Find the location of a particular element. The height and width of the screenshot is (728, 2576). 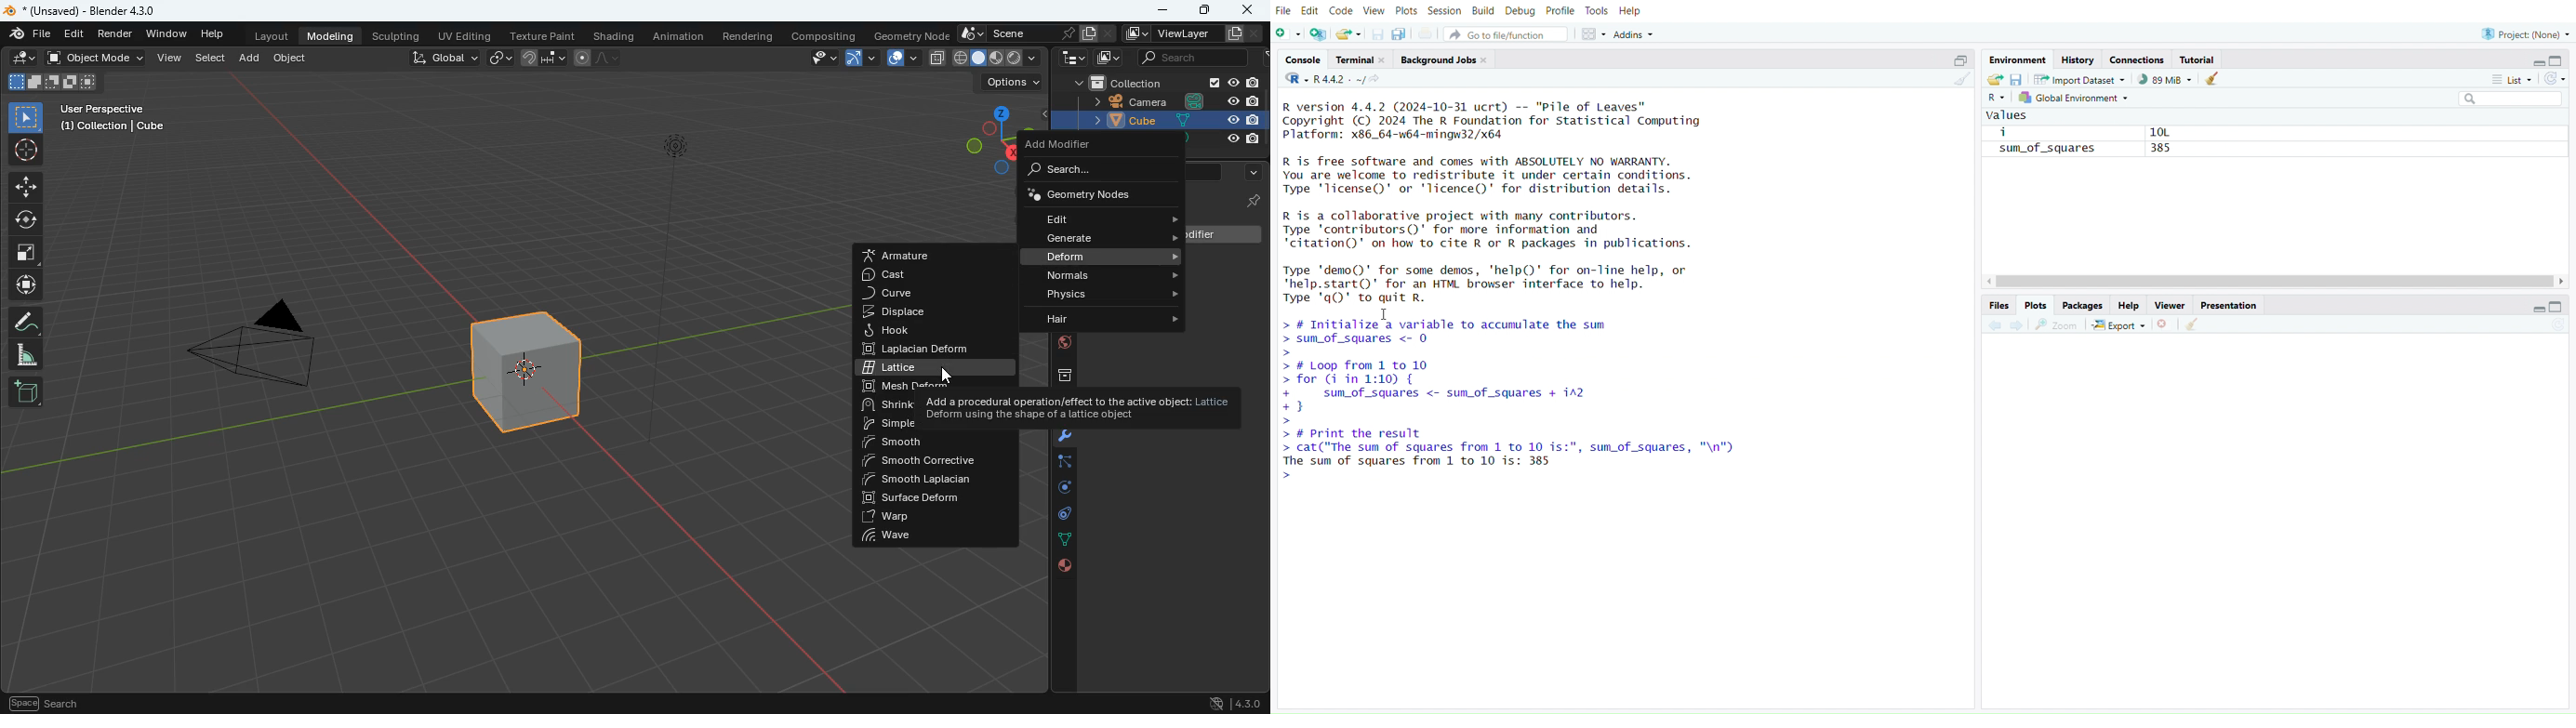

R is free software and comes with ABSOLUTELY NO WARRANTY.
You are welcome to redistribute it under certain conditions.
Type 'license()' or 'licence()' for distribution details. is located at coordinates (1496, 176).